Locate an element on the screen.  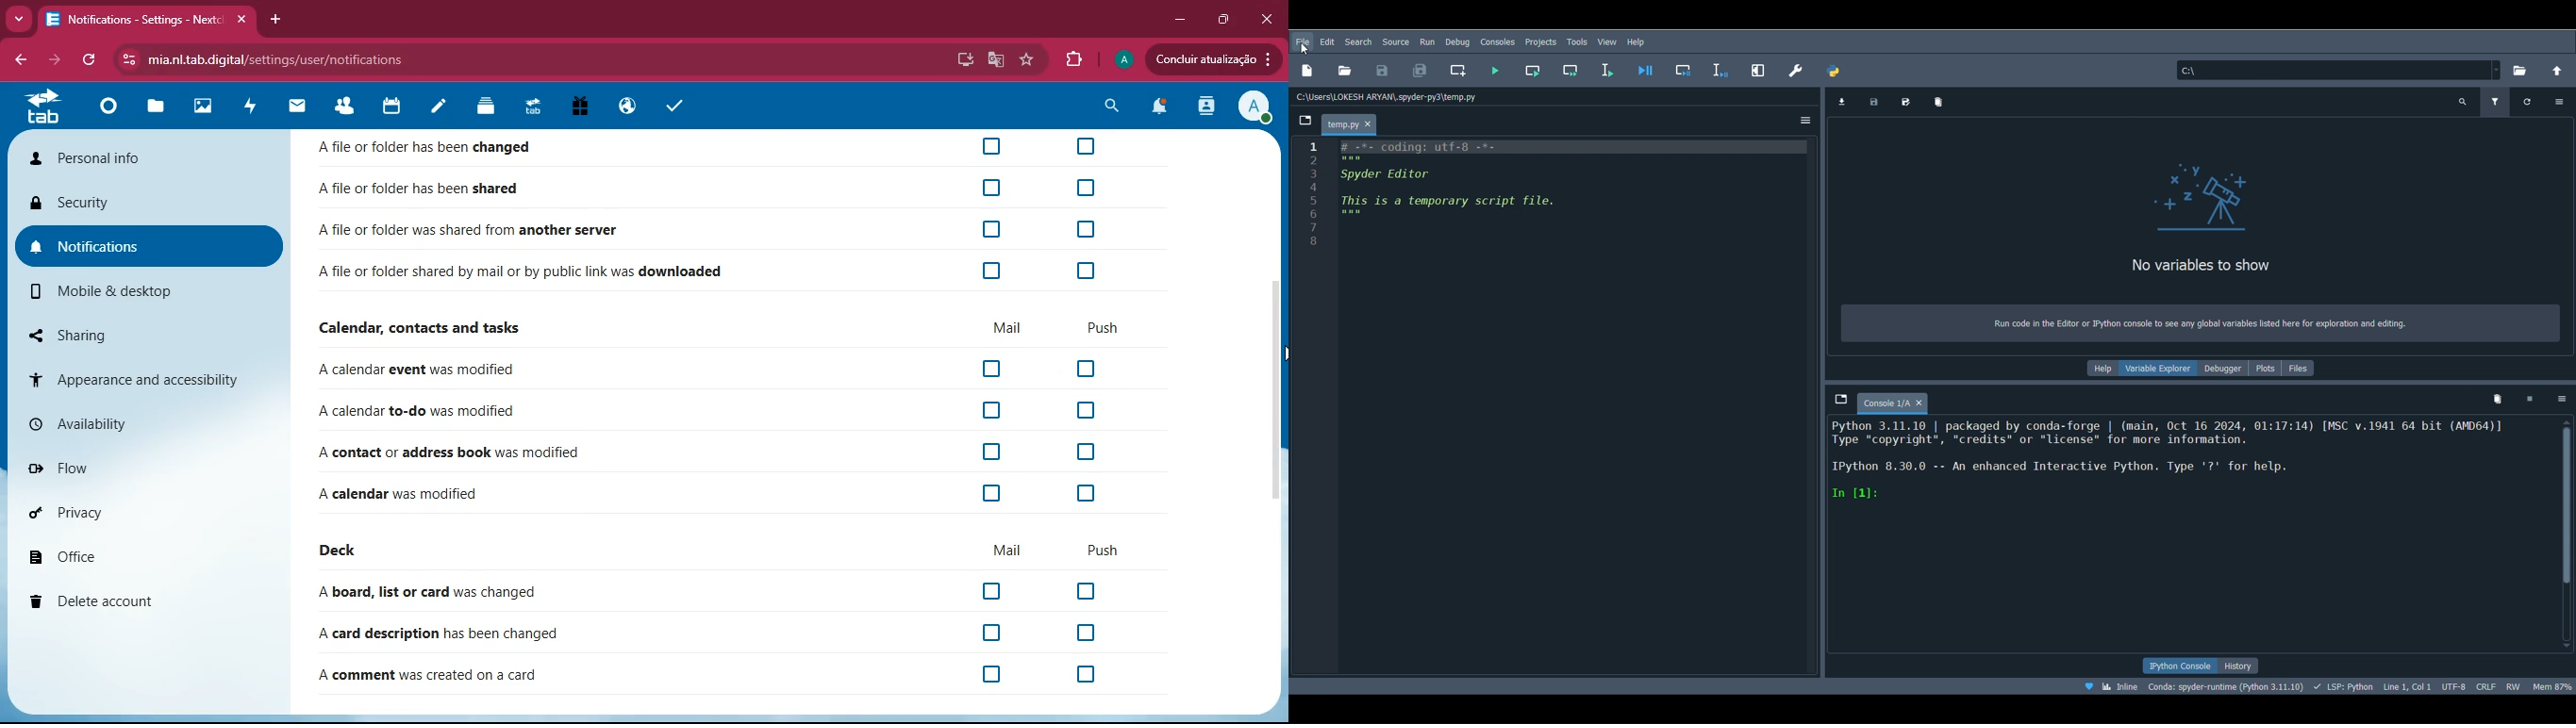
tab is located at coordinates (42, 107).